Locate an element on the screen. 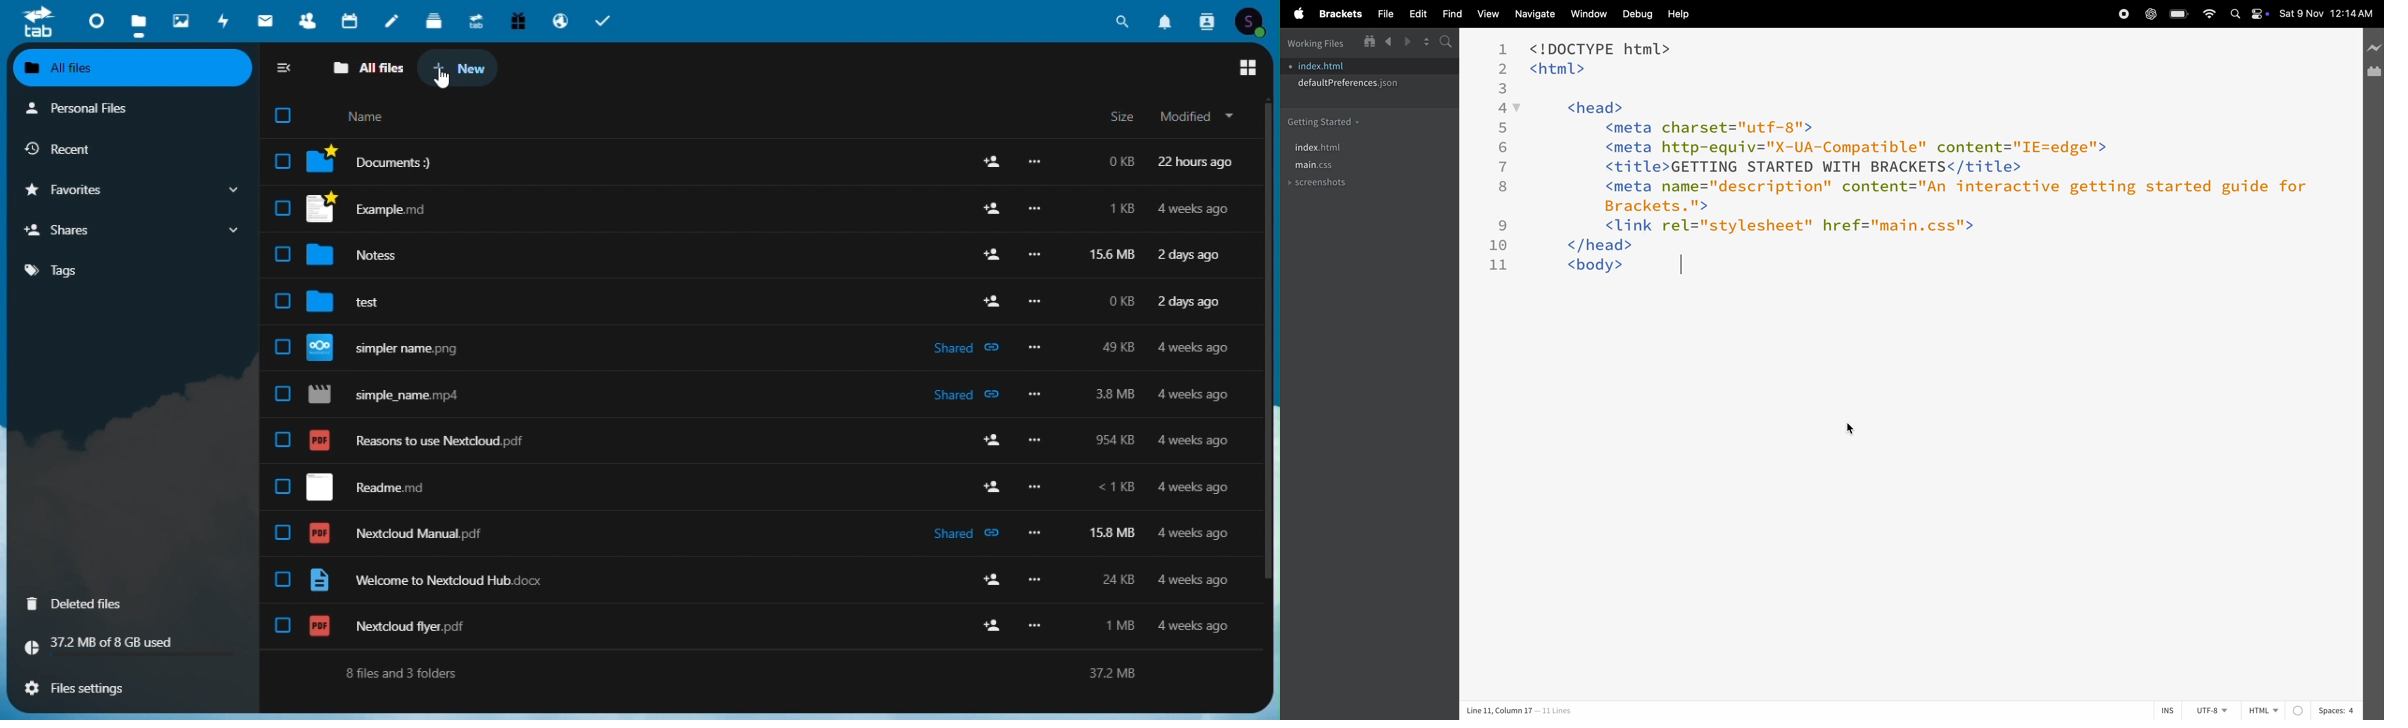  check box is located at coordinates (283, 207).